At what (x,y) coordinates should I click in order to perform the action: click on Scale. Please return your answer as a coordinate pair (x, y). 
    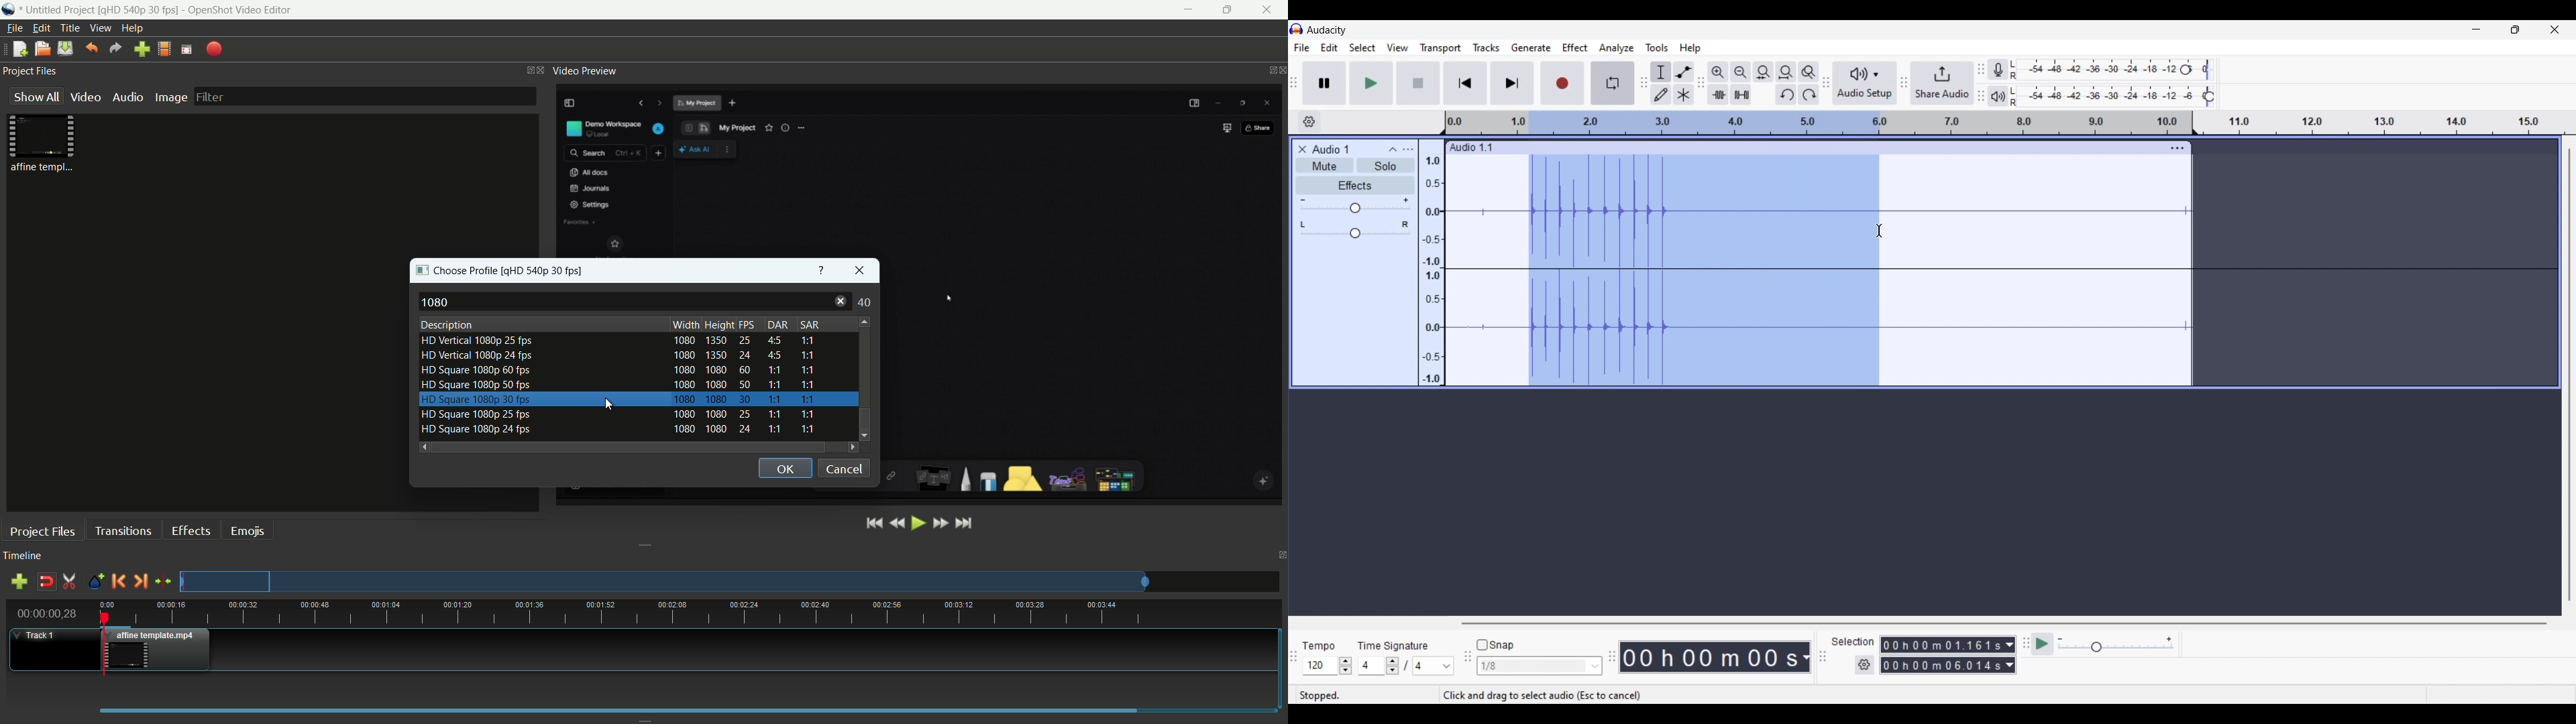
    Looking at the image, I should click on (1819, 123).